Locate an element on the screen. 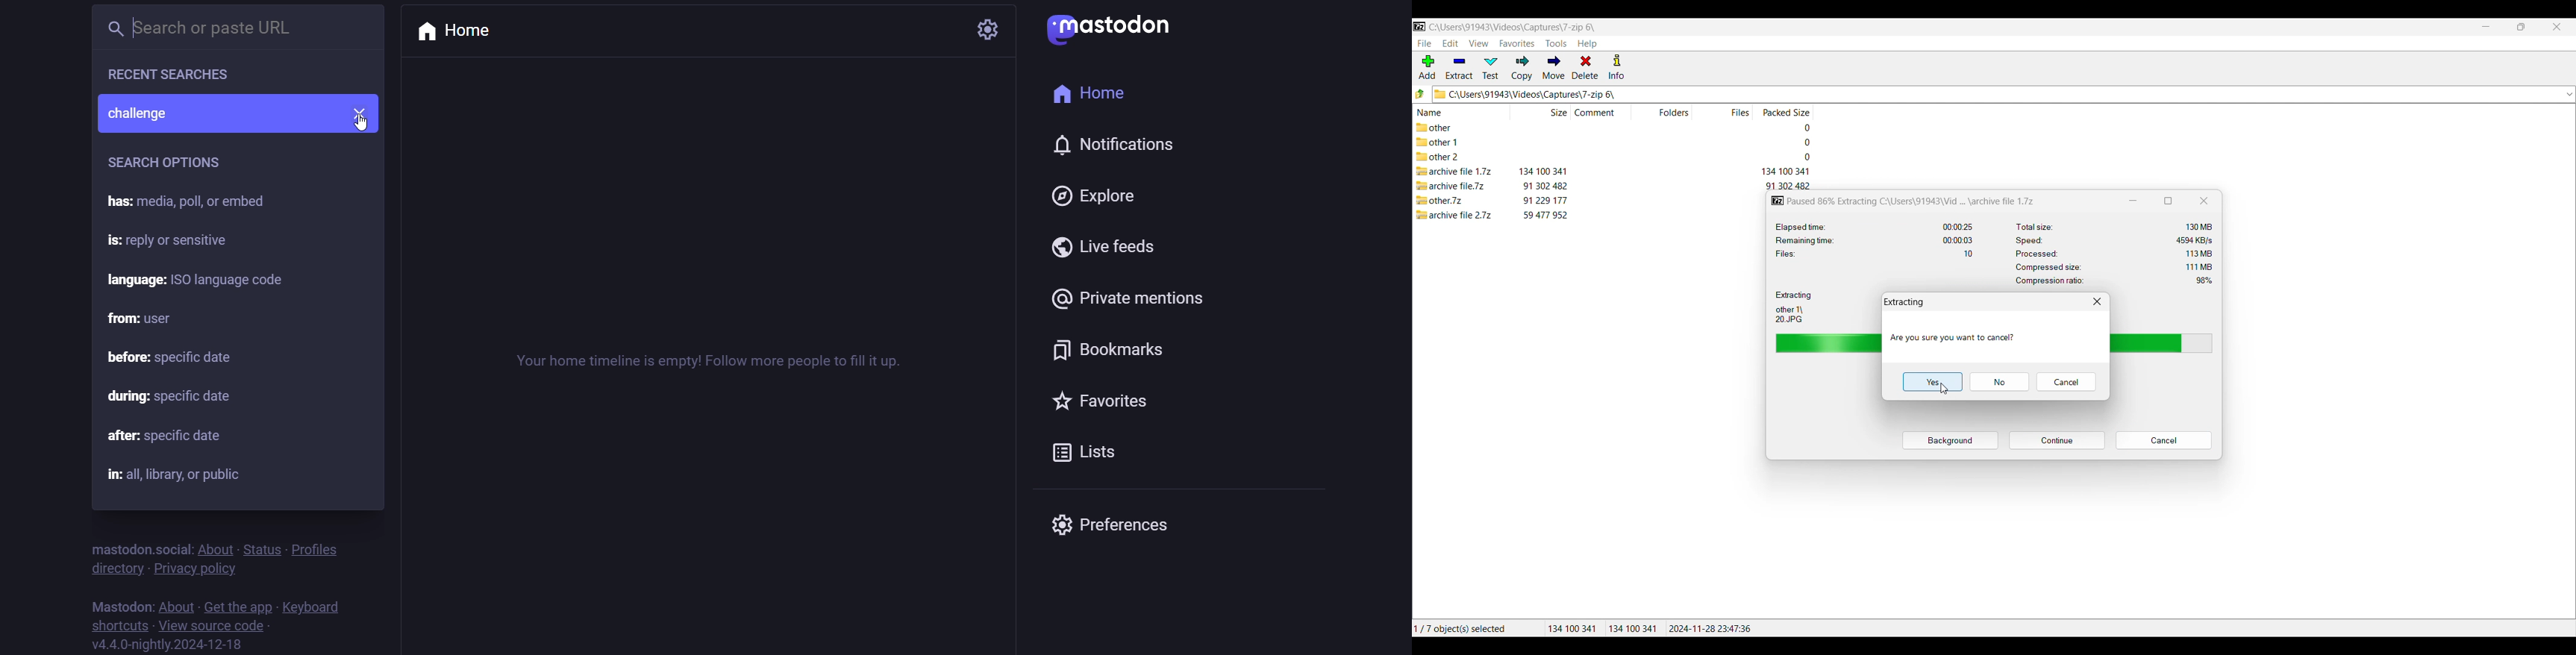 This screenshot has width=2576, height=672. 1/7 object(s) selected is located at coordinates (1469, 626).